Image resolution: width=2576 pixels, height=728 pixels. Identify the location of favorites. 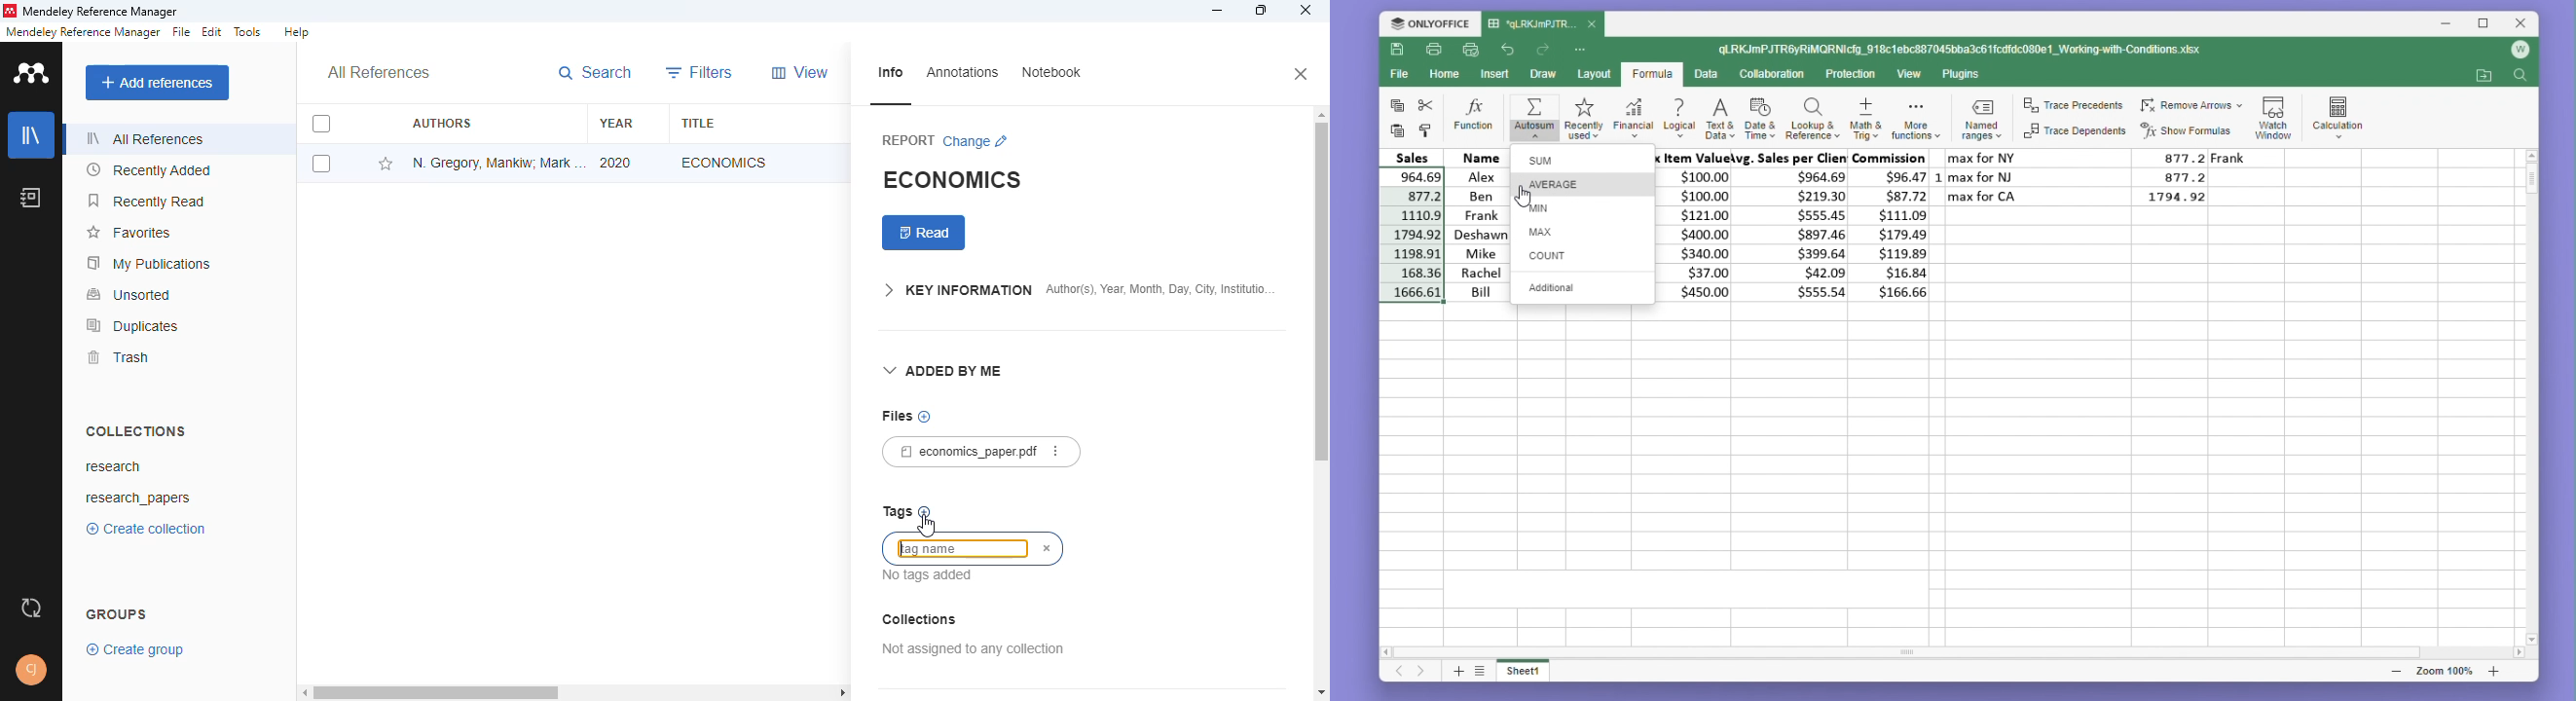
(128, 234).